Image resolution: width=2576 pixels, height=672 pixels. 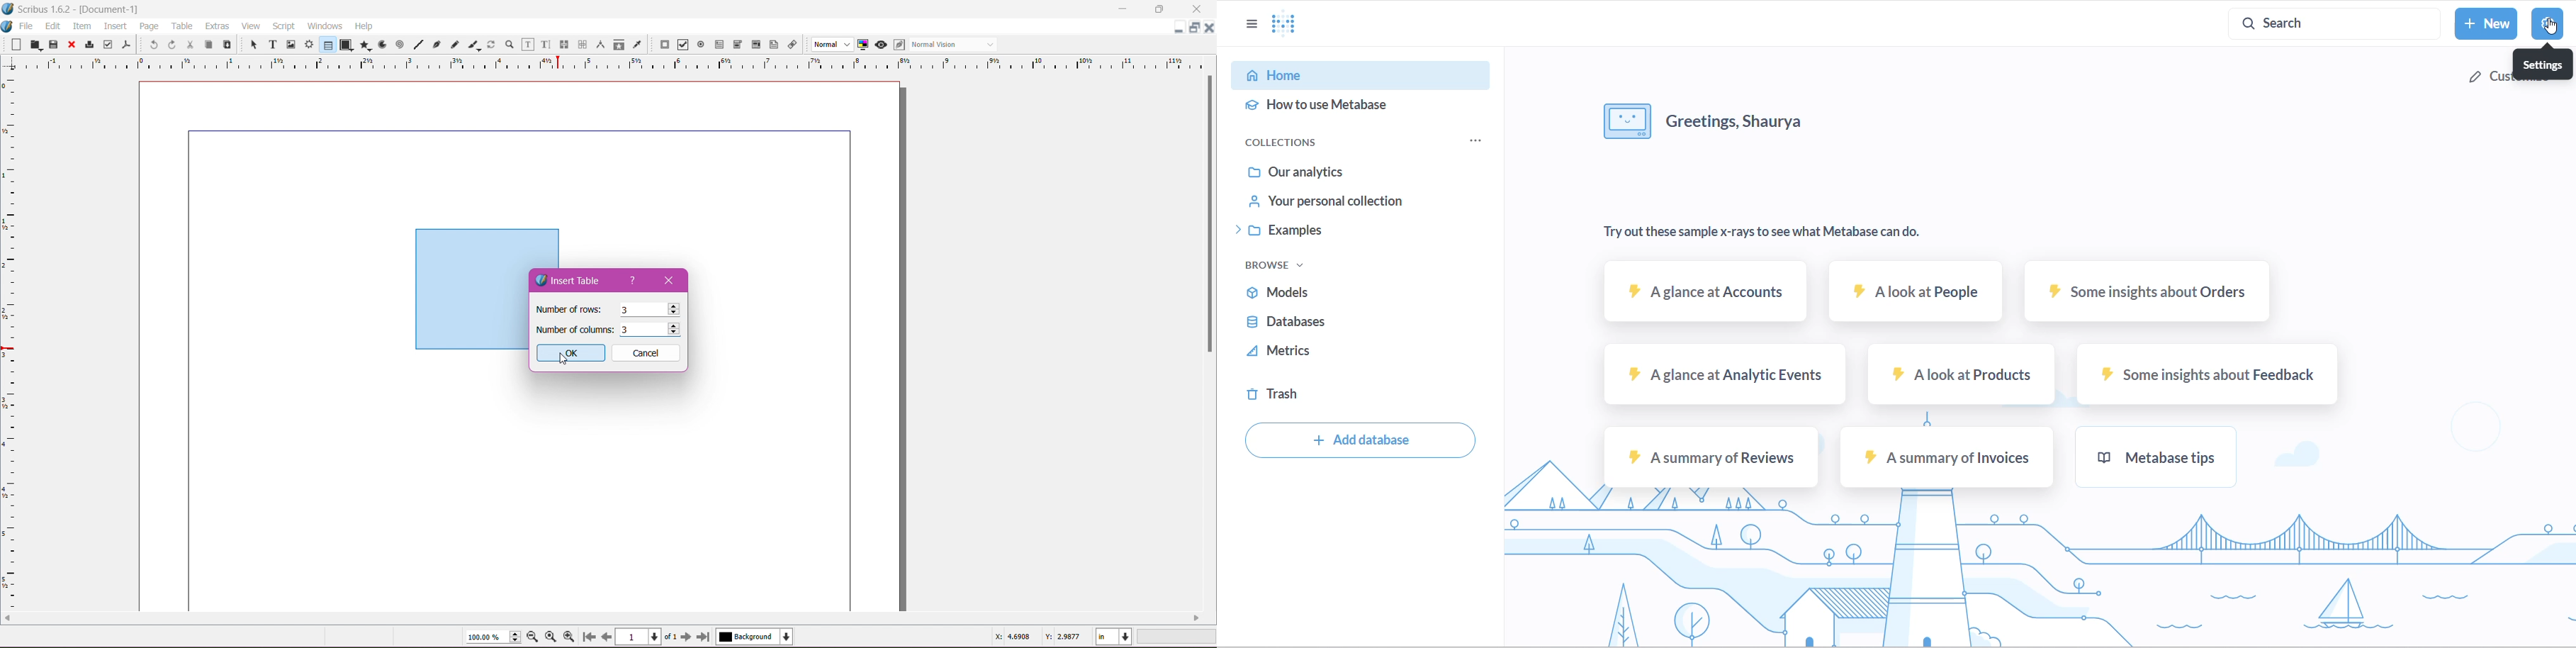 What do you see at coordinates (670, 635) in the screenshot?
I see `of 1` at bounding box center [670, 635].